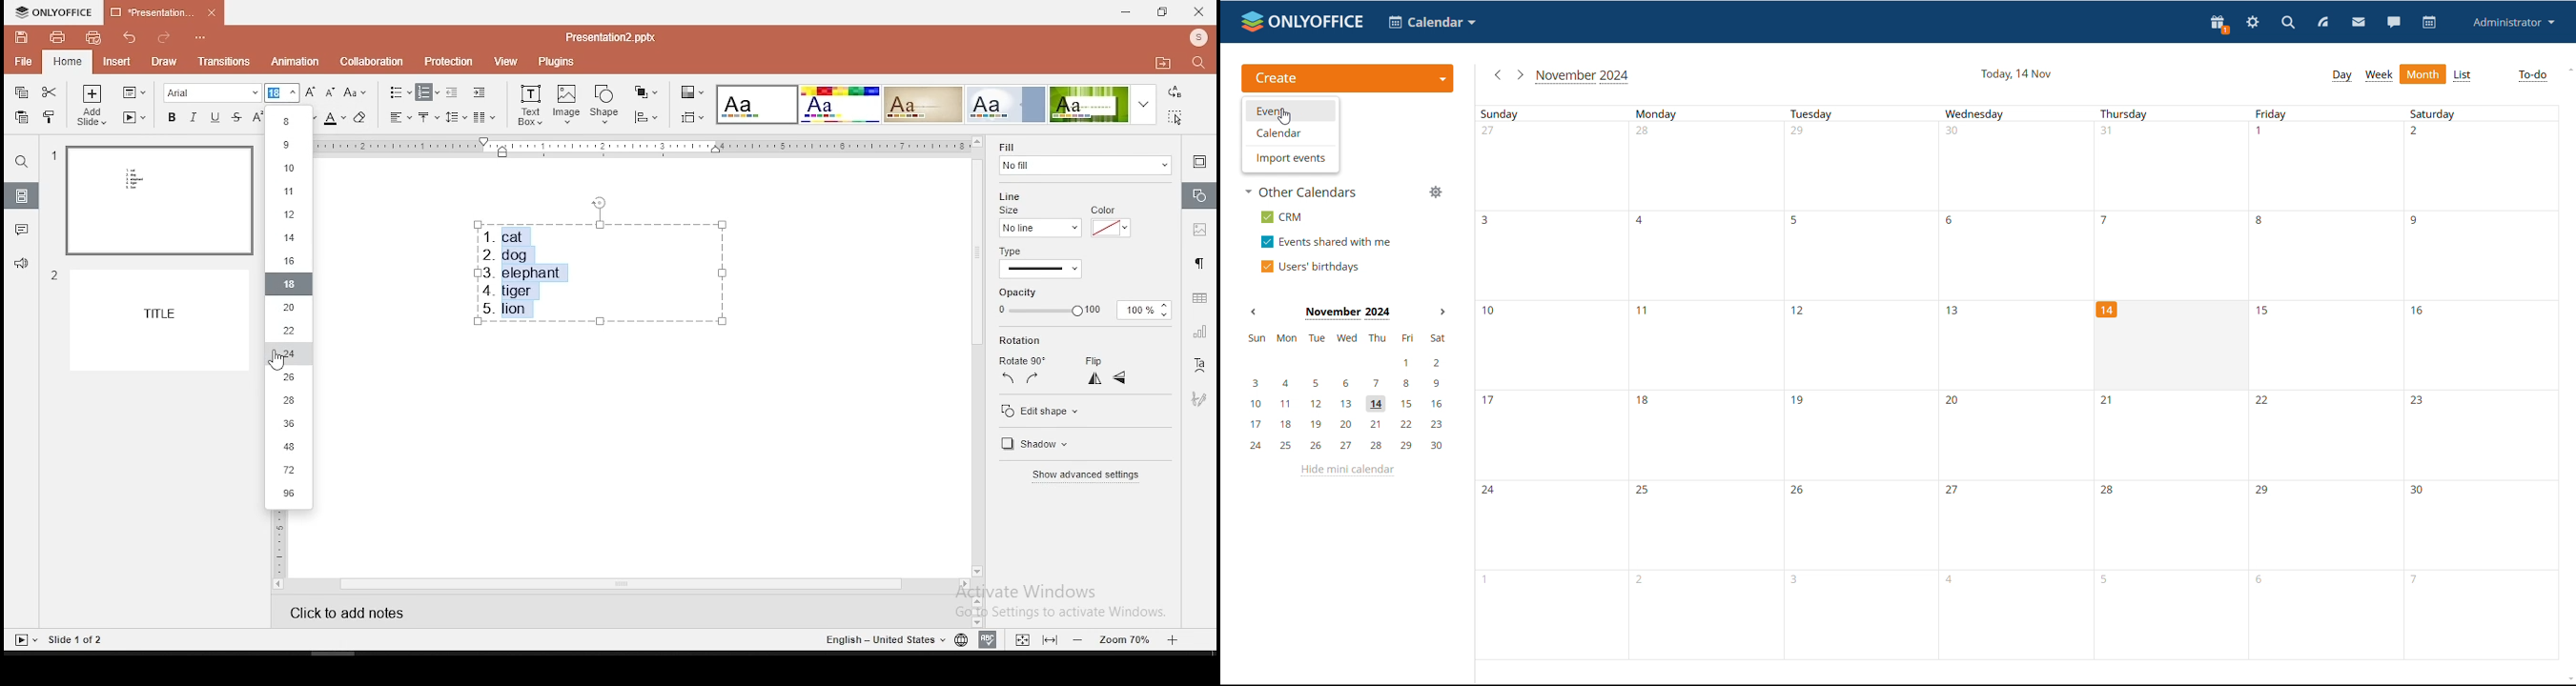  Describe the element at coordinates (1200, 12) in the screenshot. I see `close window` at that location.